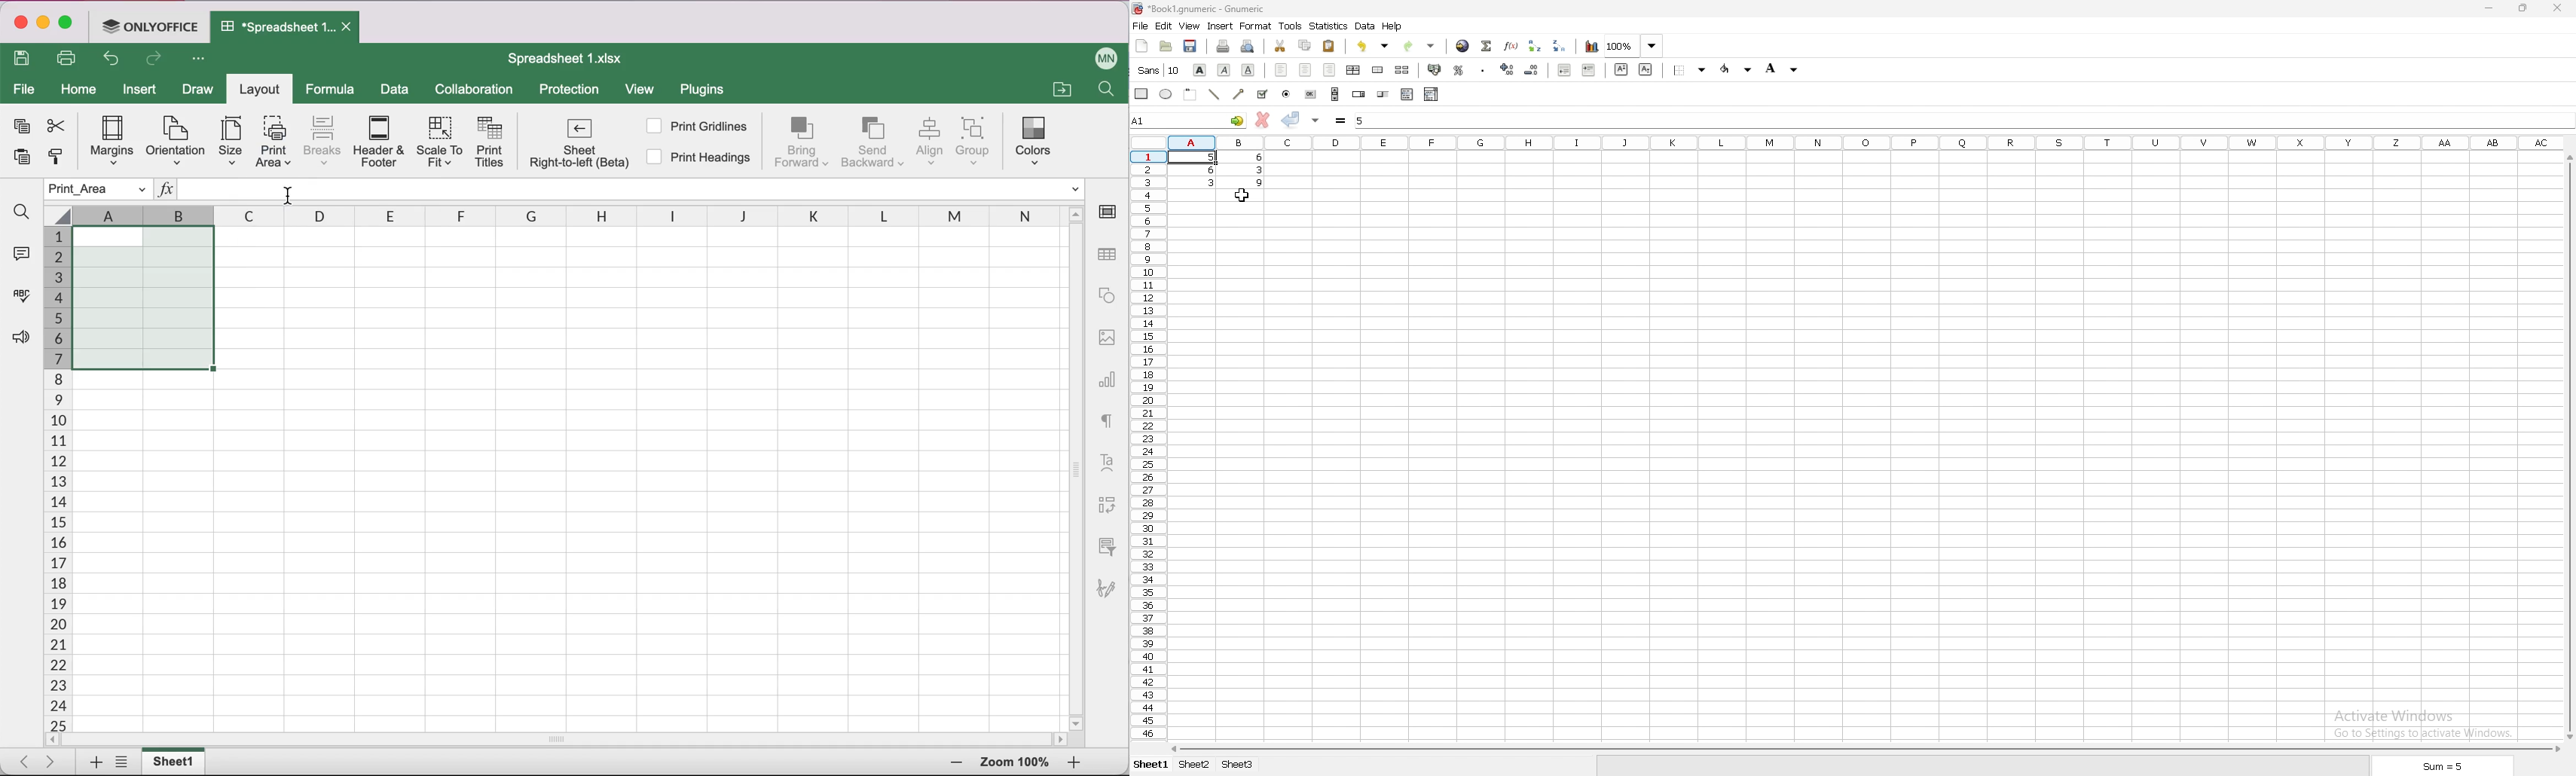 This screenshot has width=2576, height=784. What do you see at coordinates (71, 58) in the screenshot?
I see `print` at bounding box center [71, 58].